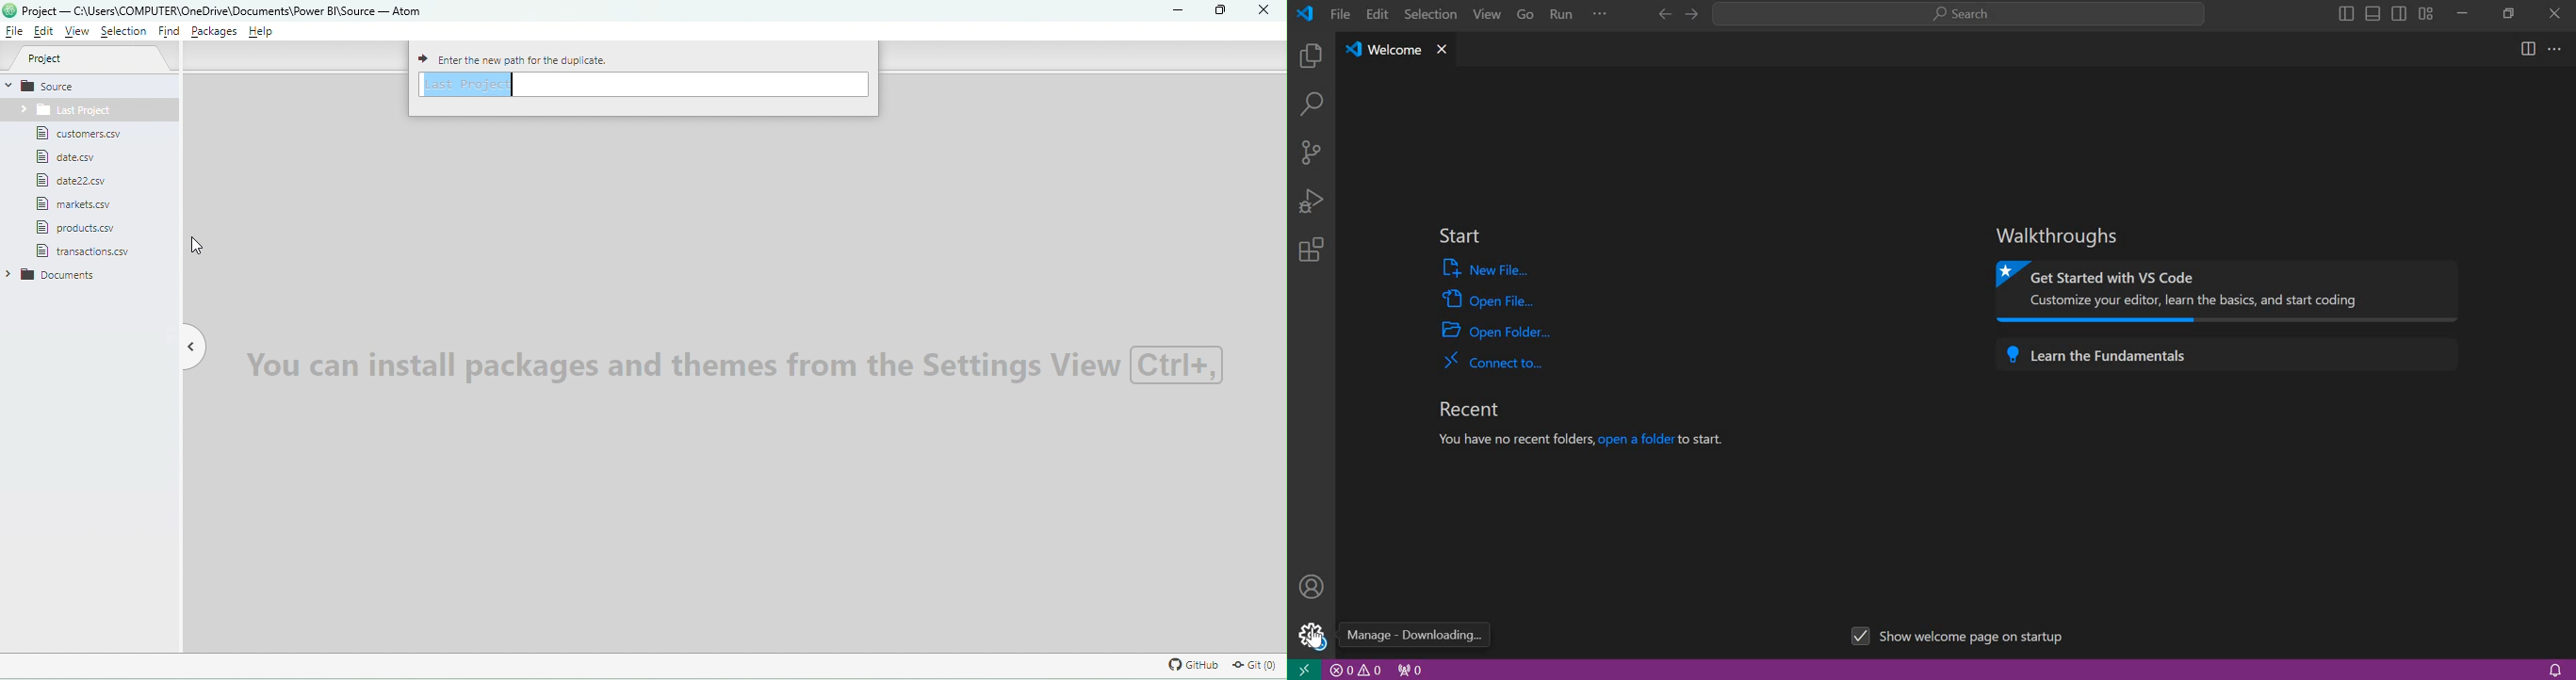 The height and width of the screenshot is (700, 2576). What do you see at coordinates (215, 32) in the screenshot?
I see `Packages` at bounding box center [215, 32].